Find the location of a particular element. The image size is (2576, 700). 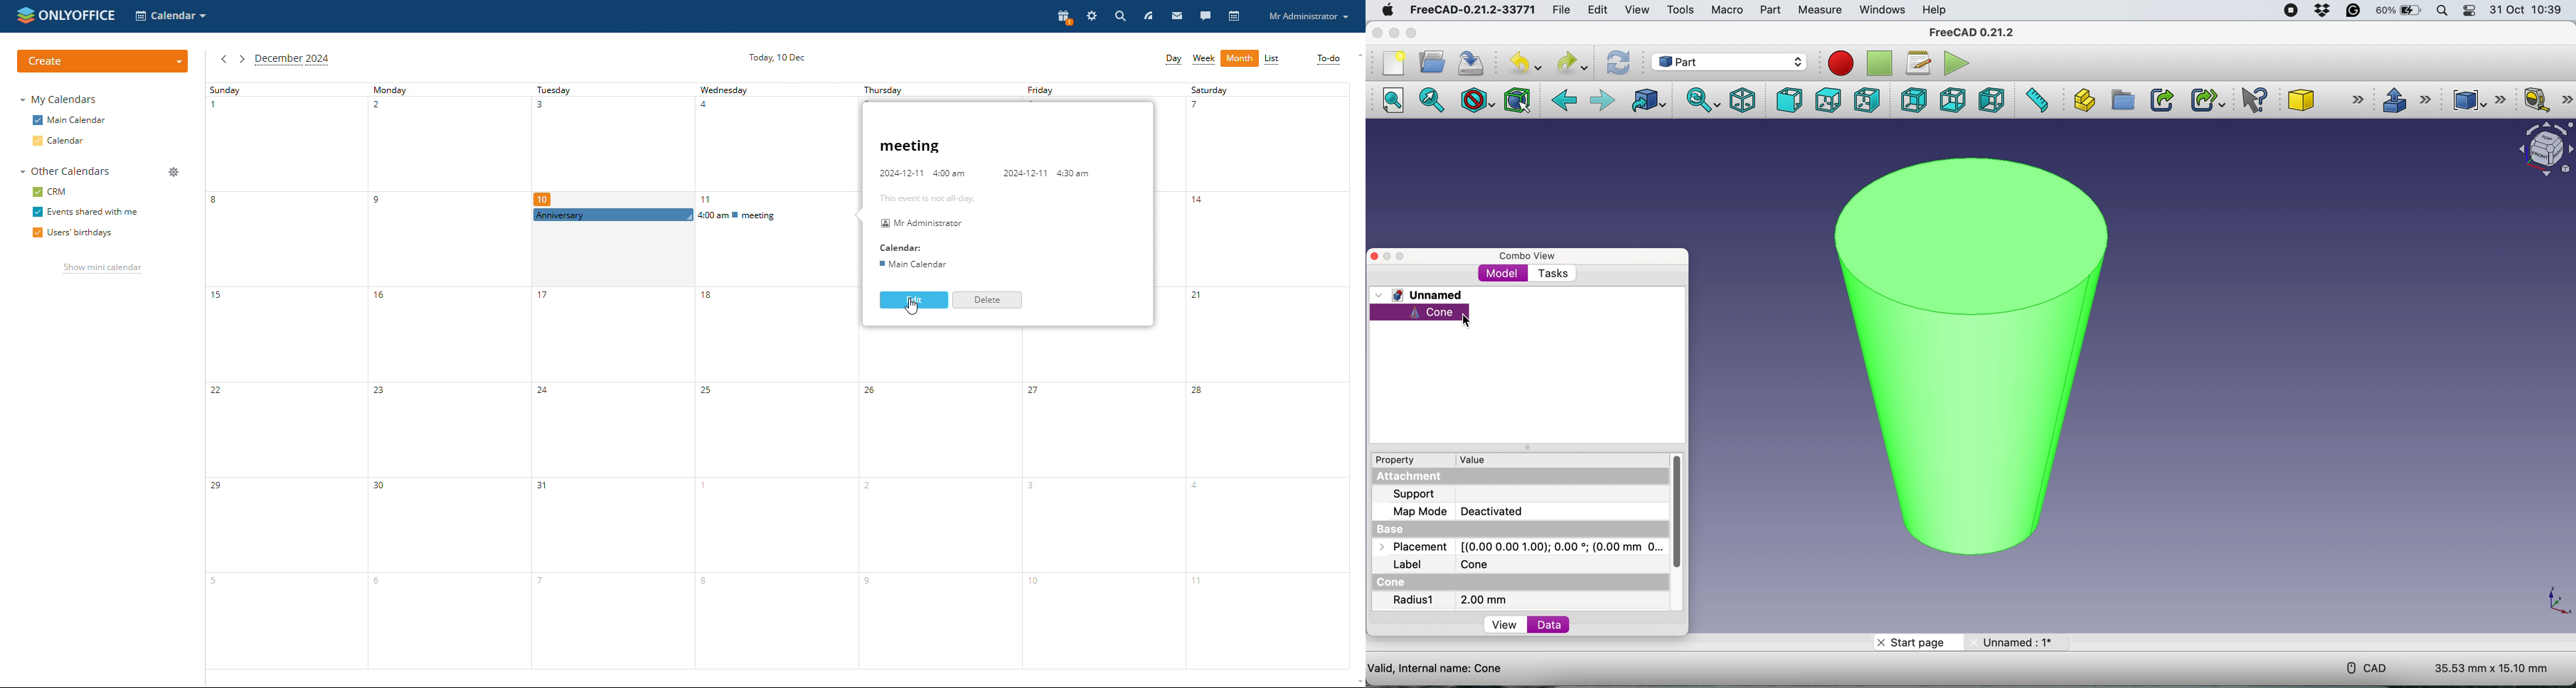

profile is located at coordinates (1311, 17).